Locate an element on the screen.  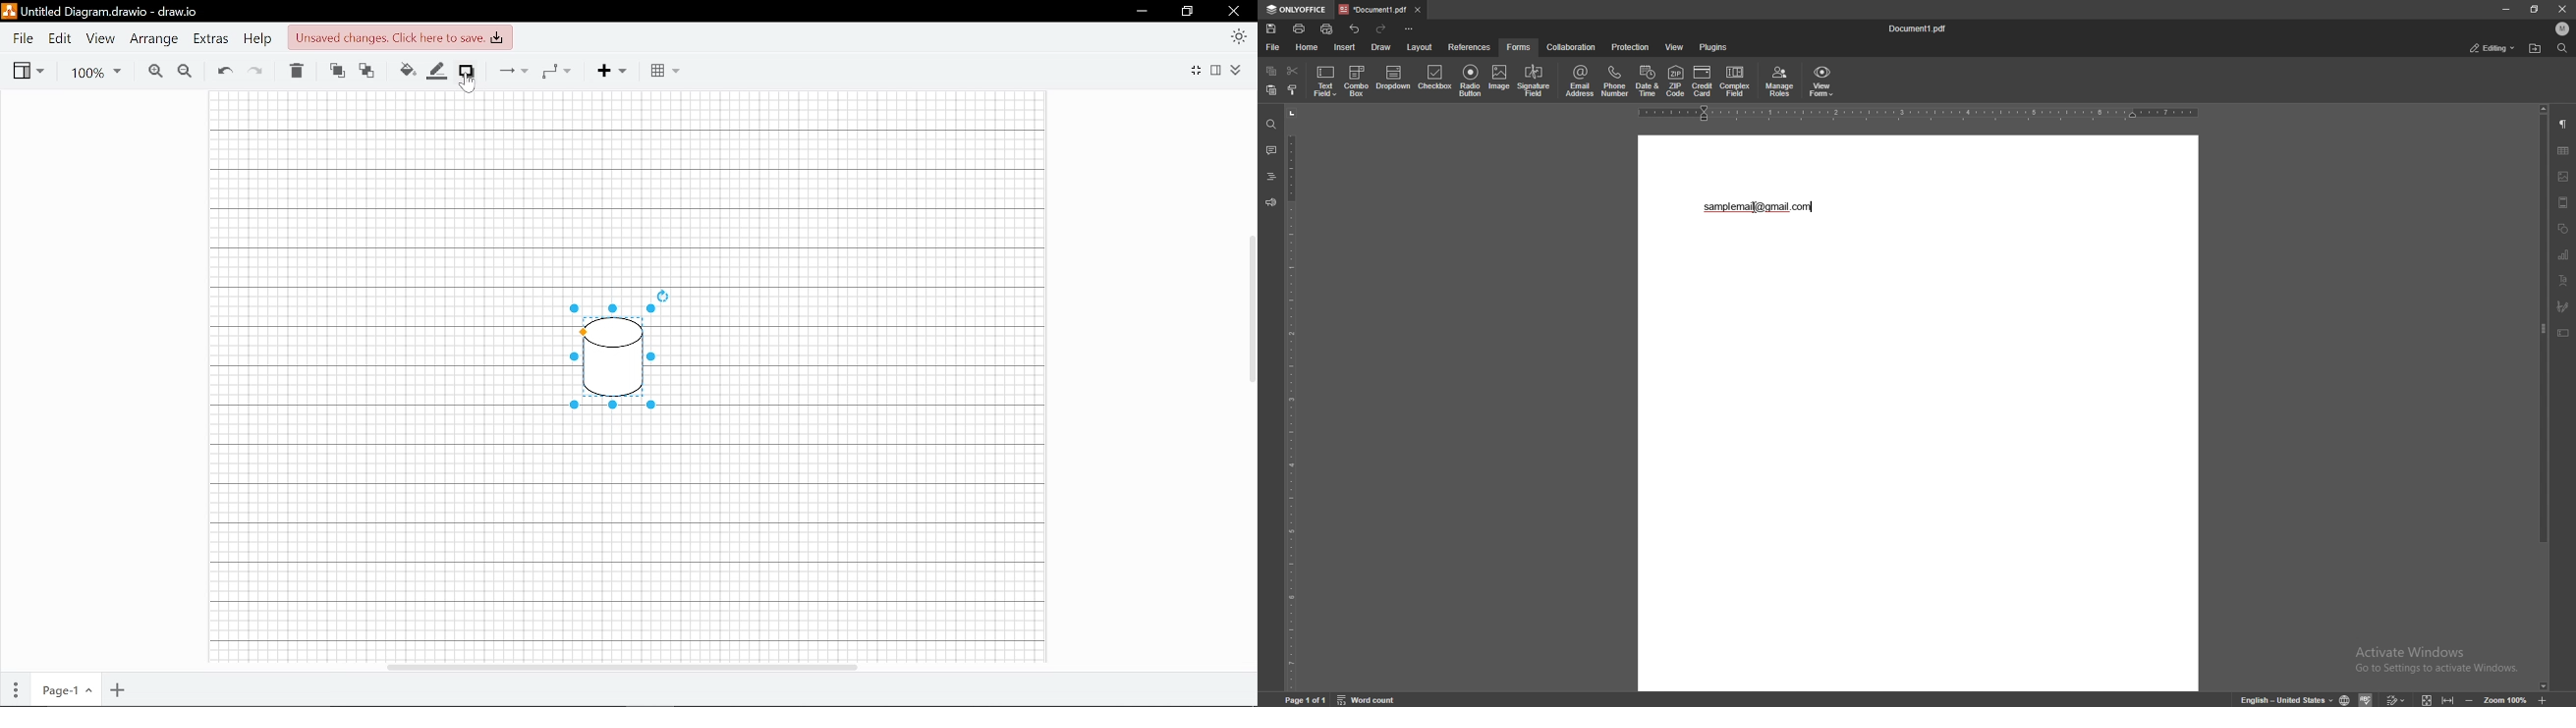
To front is located at coordinates (337, 72).